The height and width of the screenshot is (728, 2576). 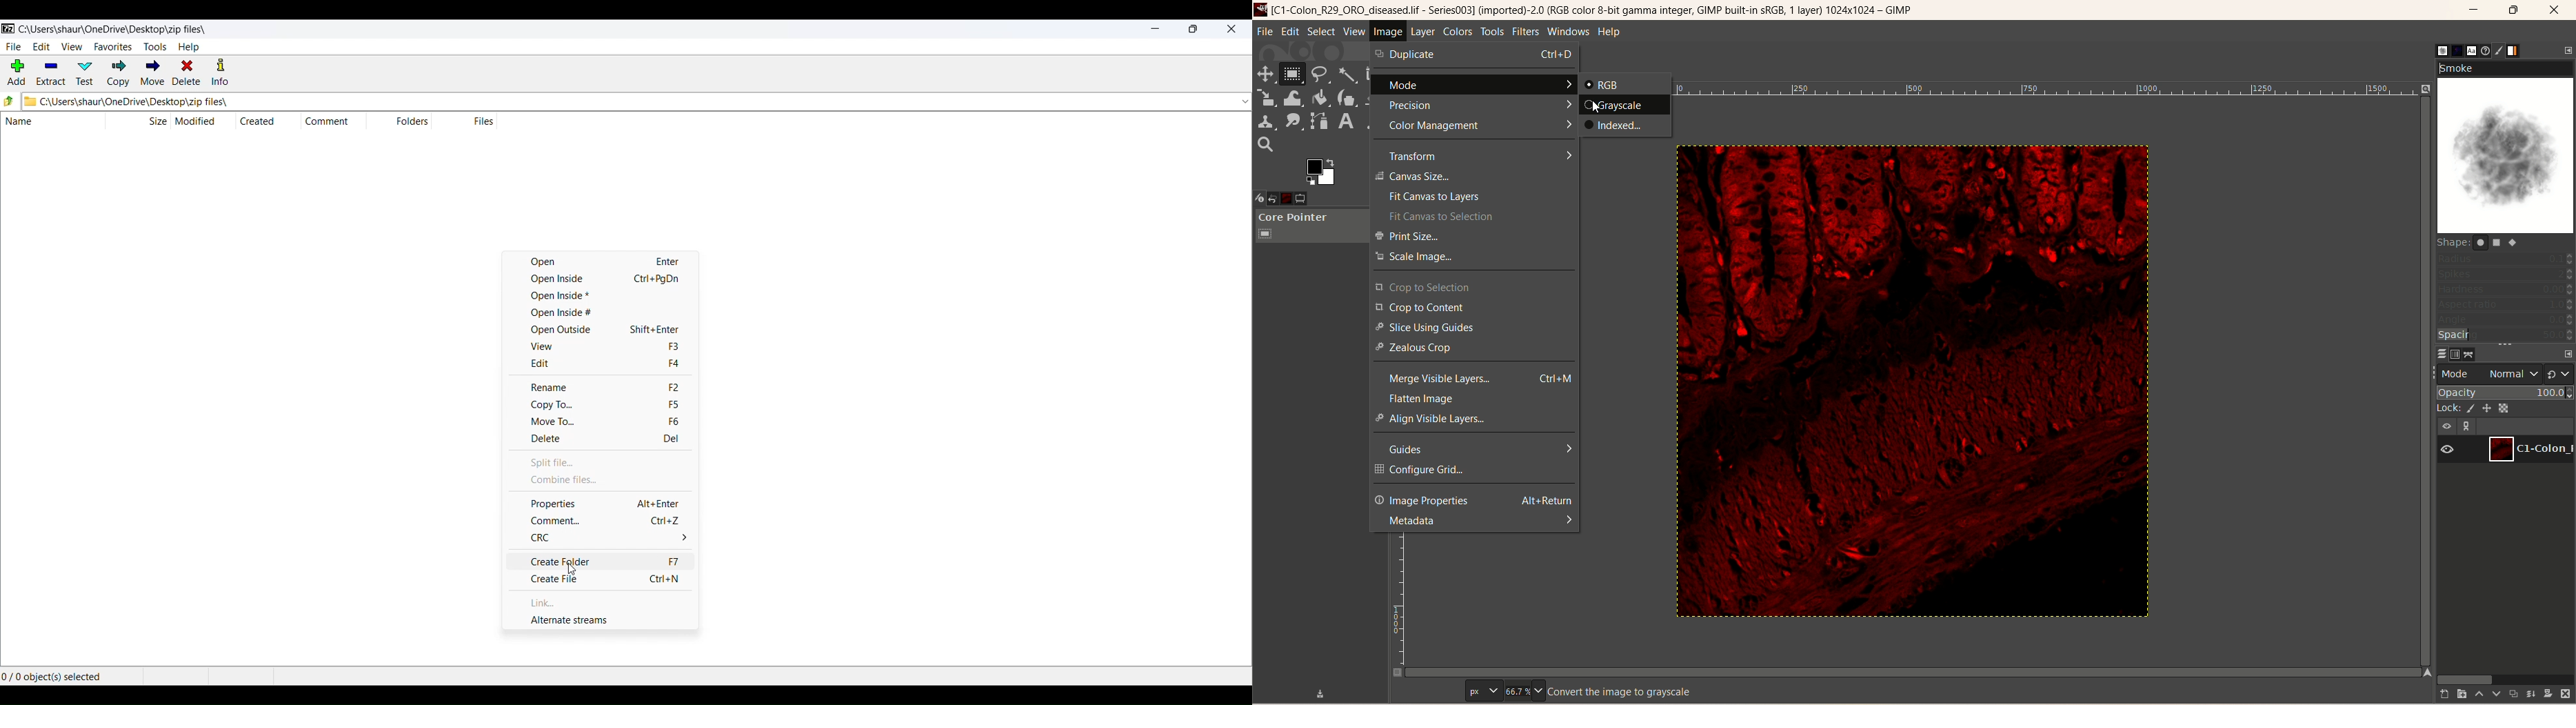 What do you see at coordinates (1380, 198) in the screenshot?
I see `configure this tab` at bounding box center [1380, 198].